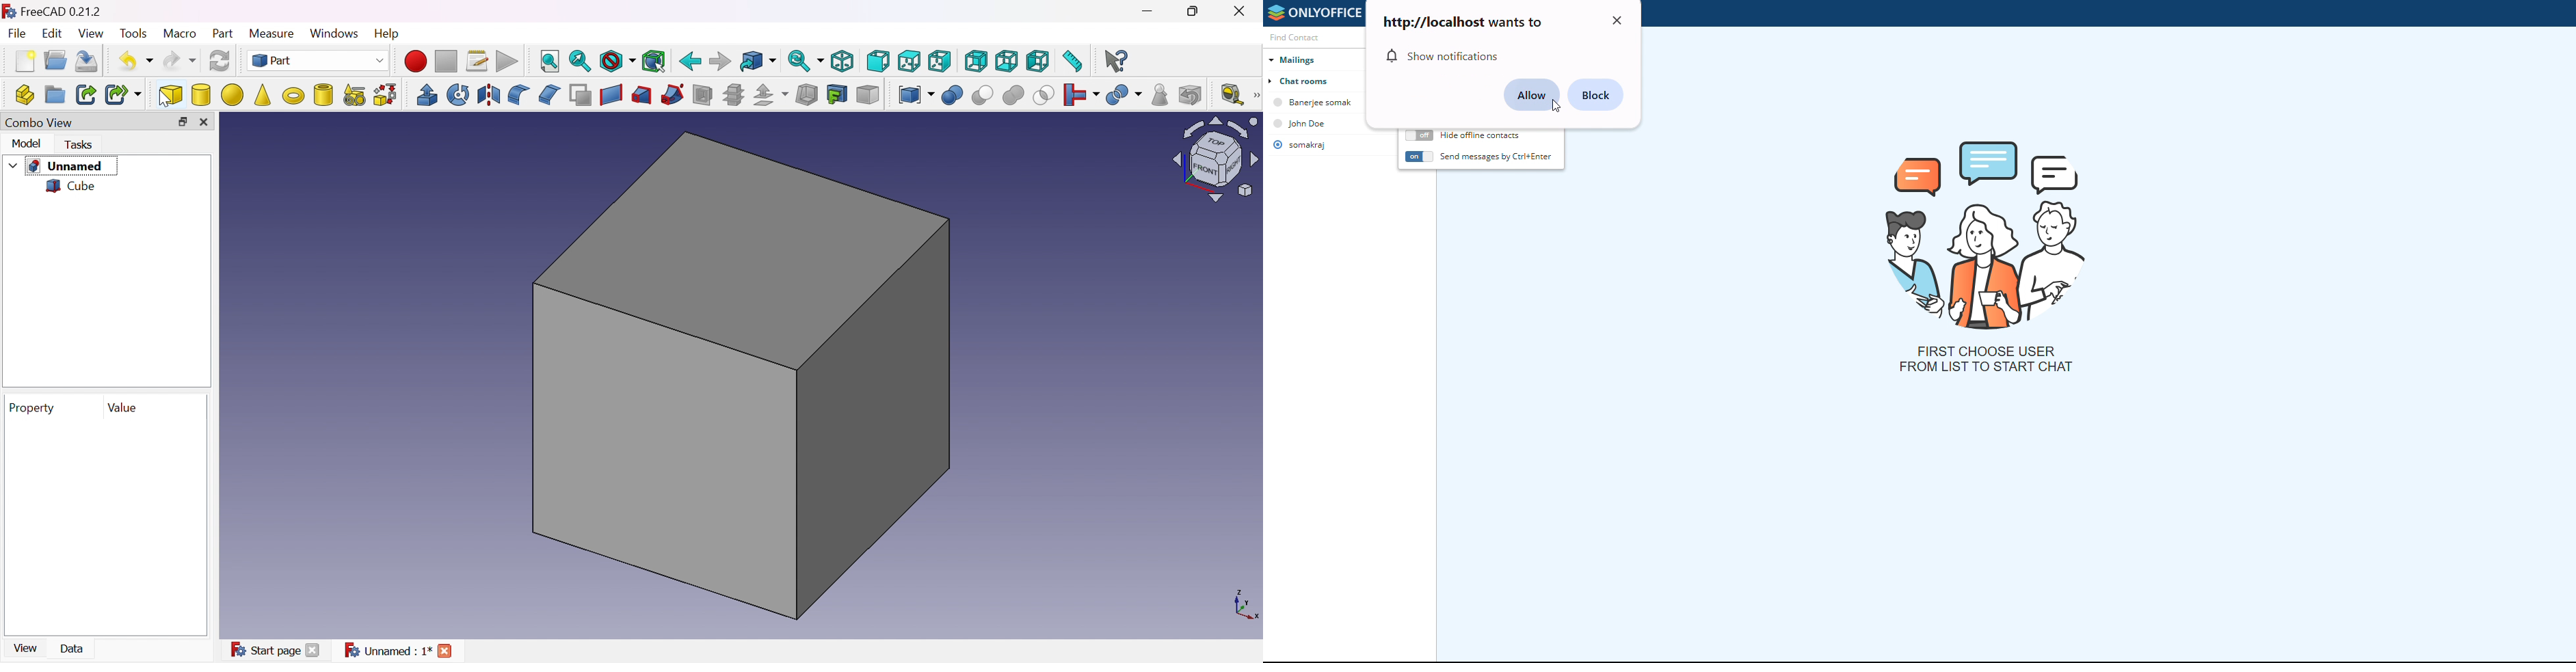 The height and width of the screenshot is (672, 2576). What do you see at coordinates (26, 647) in the screenshot?
I see `View` at bounding box center [26, 647].